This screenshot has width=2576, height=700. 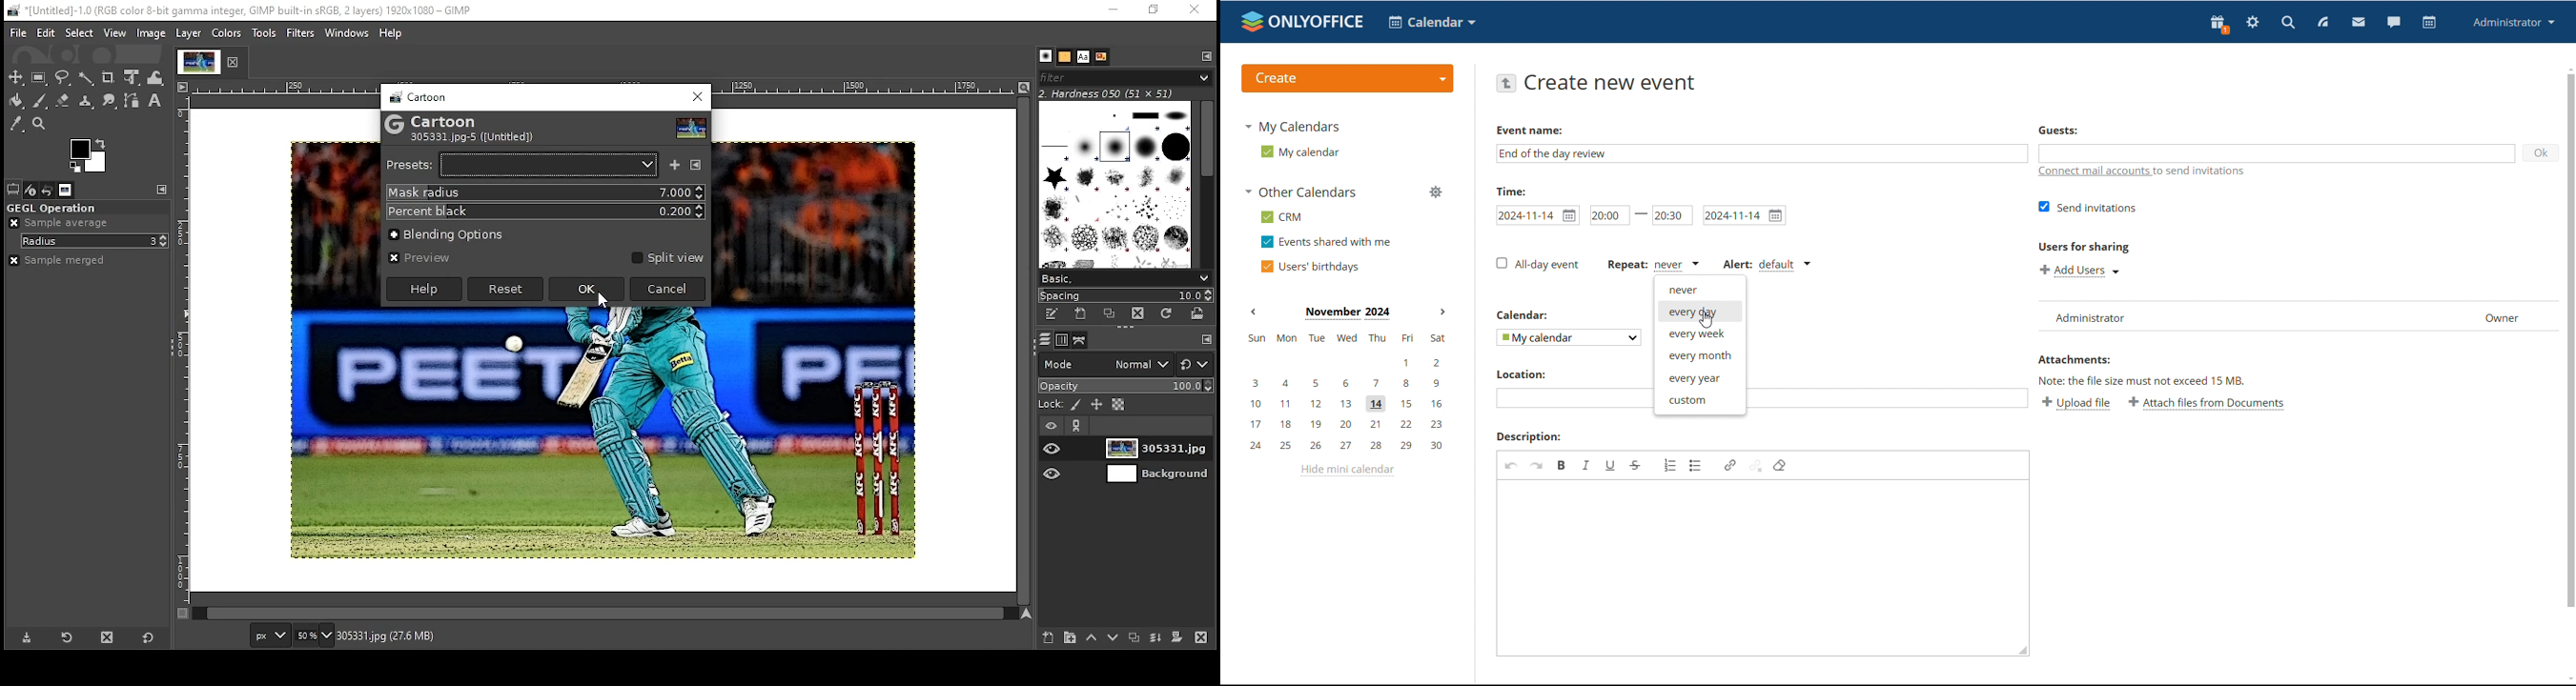 What do you see at coordinates (1347, 79) in the screenshot?
I see `create` at bounding box center [1347, 79].